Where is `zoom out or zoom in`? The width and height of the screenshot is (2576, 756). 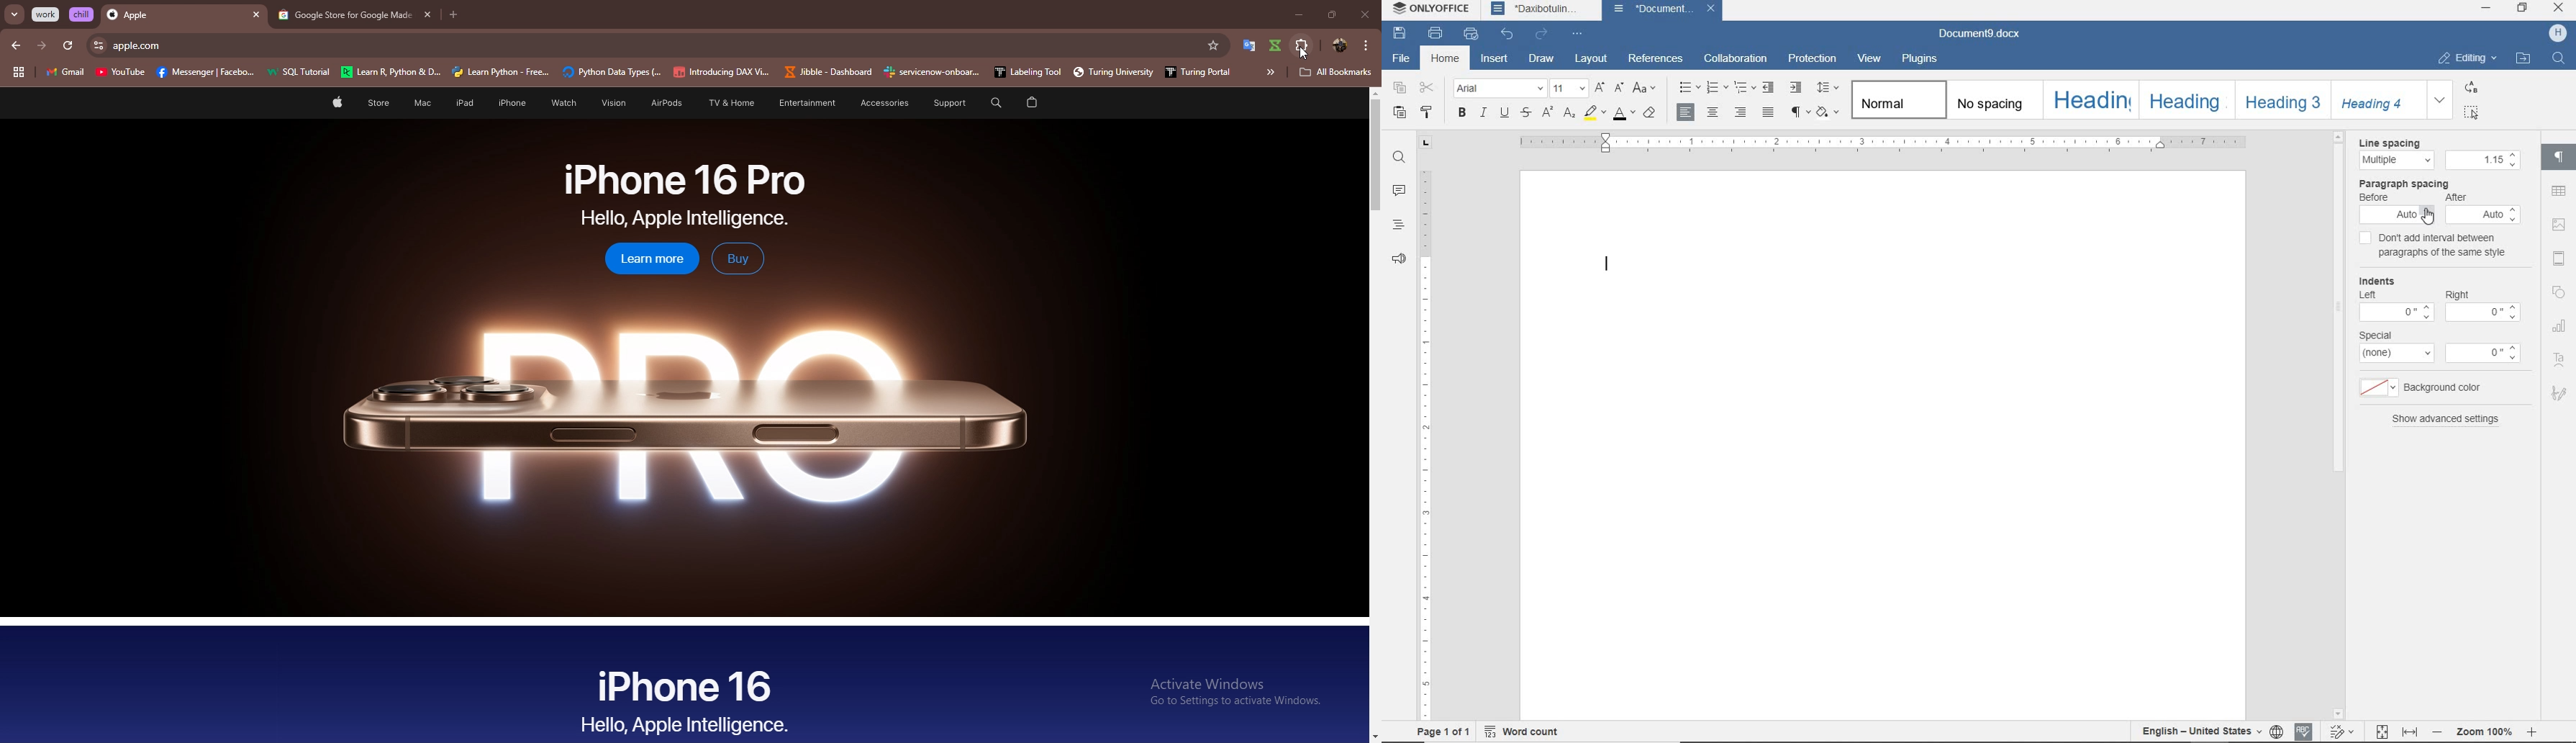 zoom out or zoom in is located at coordinates (2437, 732).